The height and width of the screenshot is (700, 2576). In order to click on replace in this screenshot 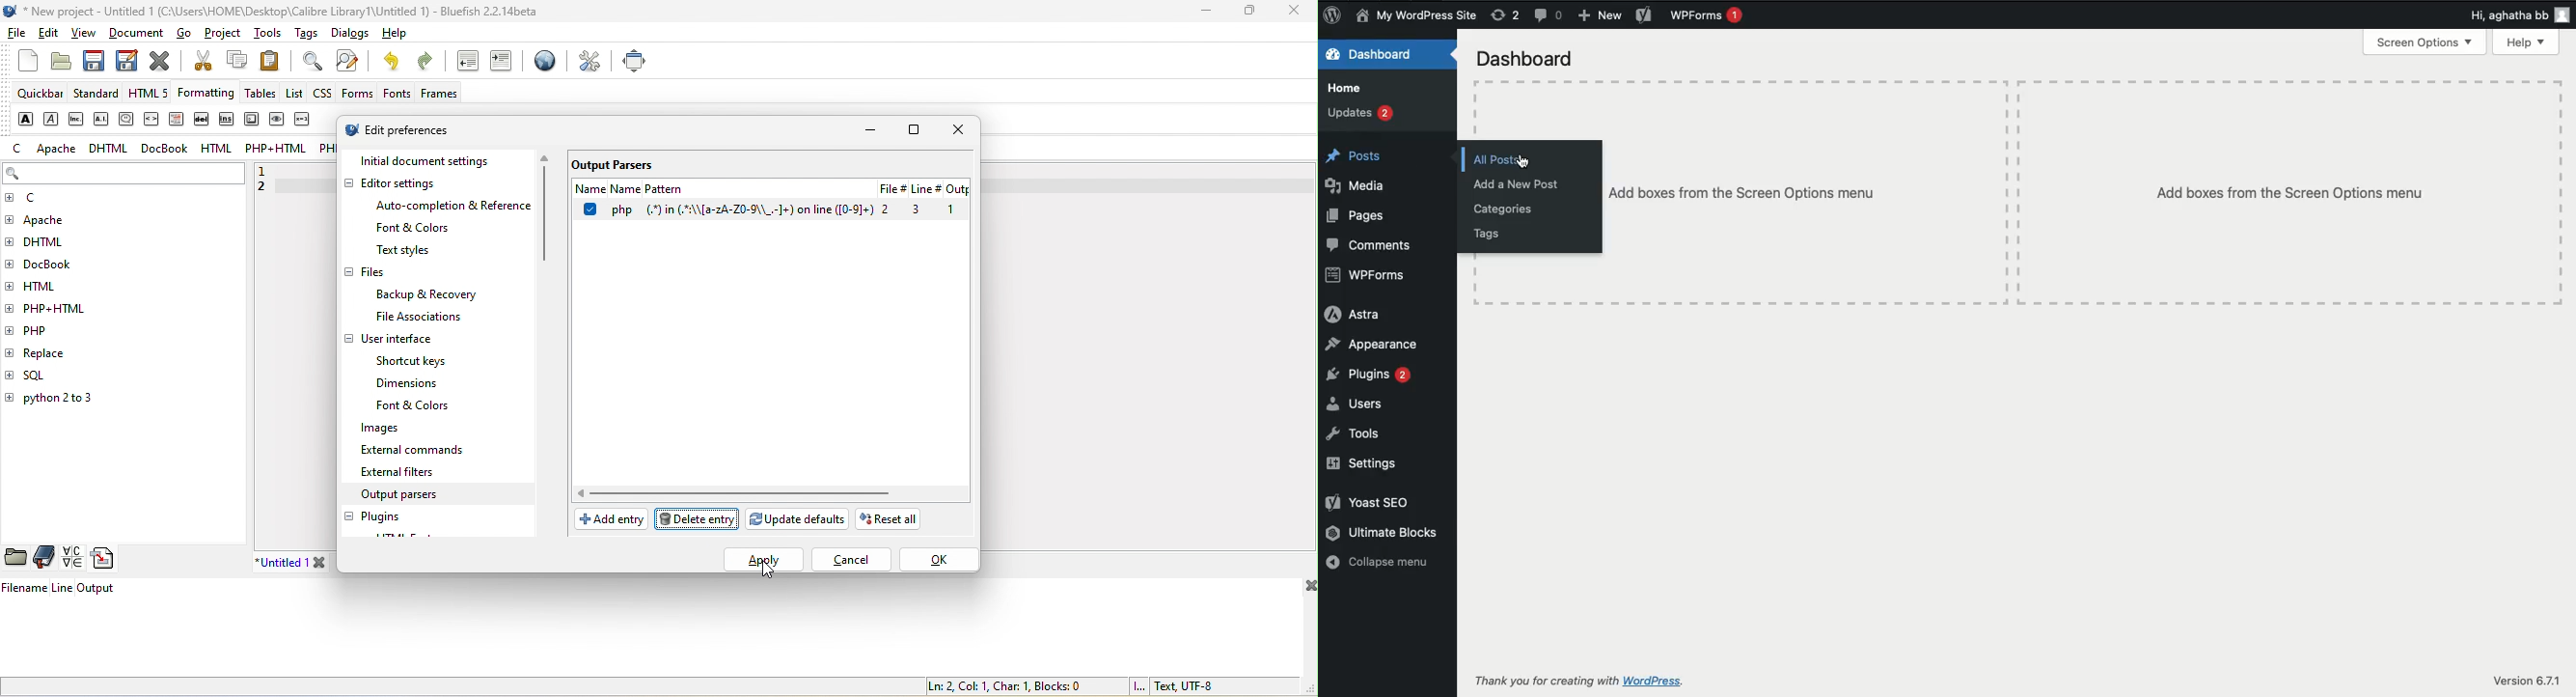, I will do `click(76, 350)`.